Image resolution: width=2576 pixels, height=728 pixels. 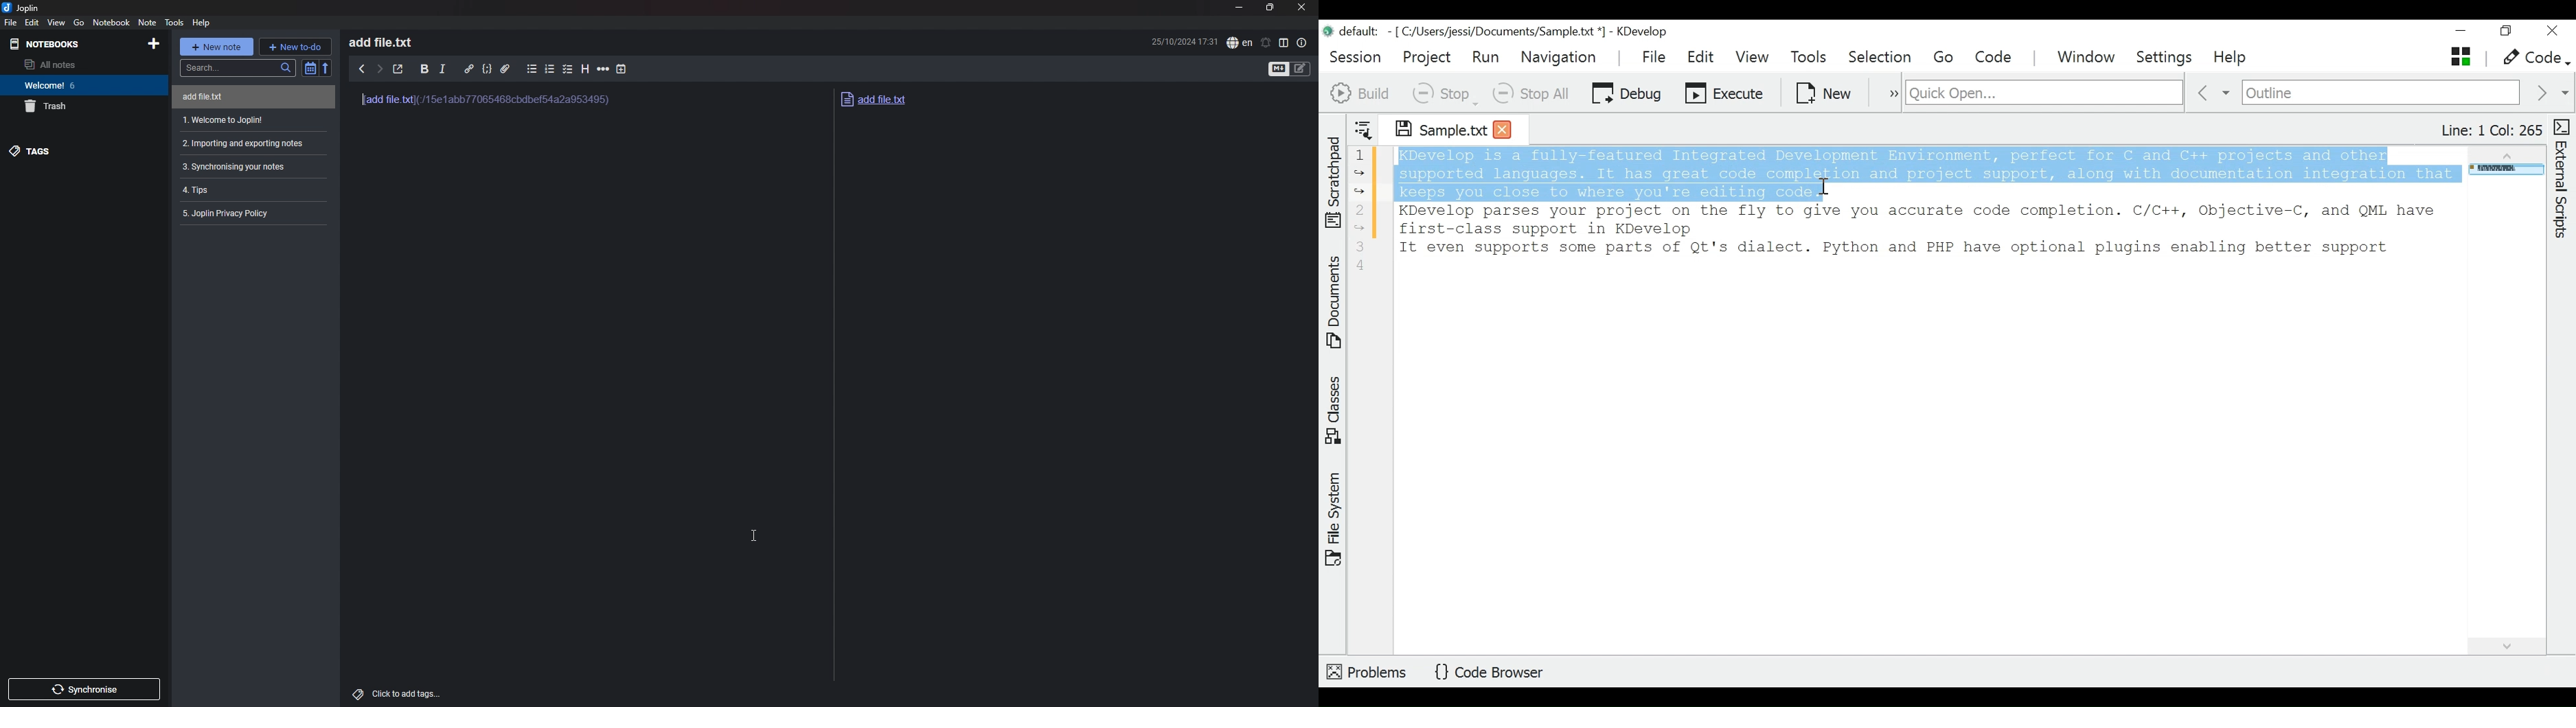 What do you see at coordinates (362, 69) in the screenshot?
I see `backward` at bounding box center [362, 69].